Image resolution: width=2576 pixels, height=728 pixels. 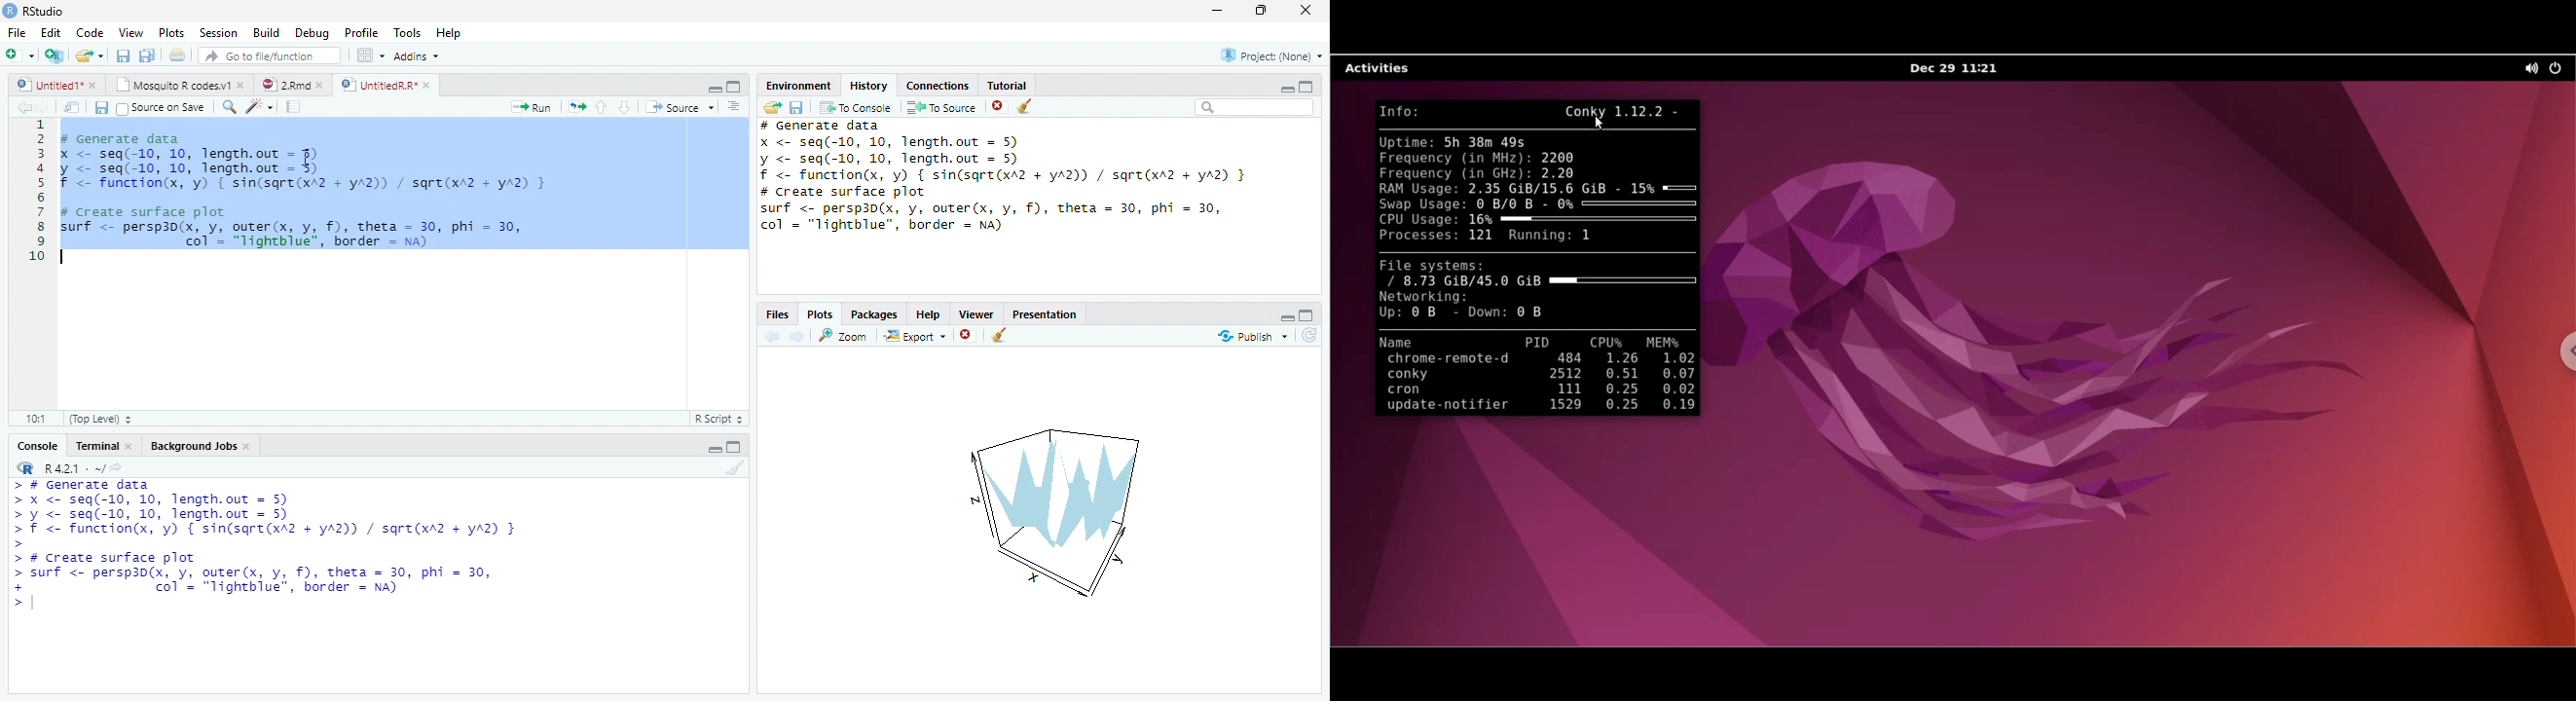 I want to click on Addins, so click(x=417, y=56).